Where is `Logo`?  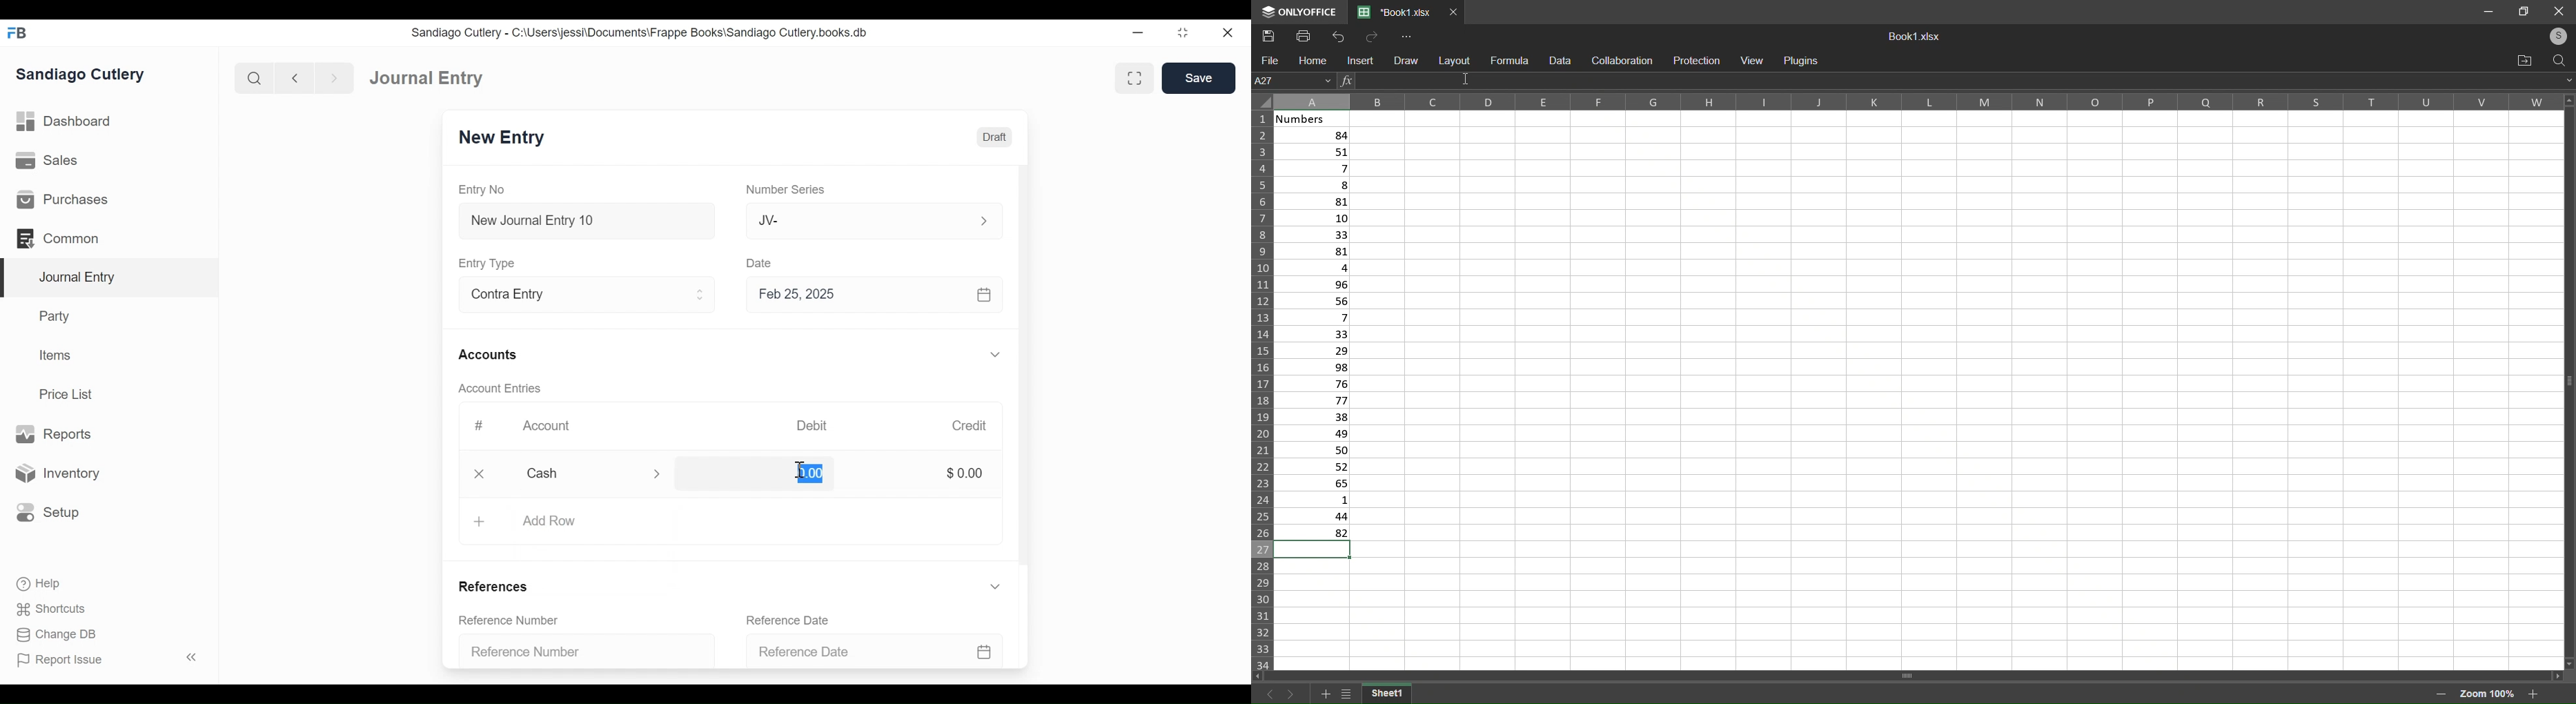
Logo is located at coordinates (1300, 12).